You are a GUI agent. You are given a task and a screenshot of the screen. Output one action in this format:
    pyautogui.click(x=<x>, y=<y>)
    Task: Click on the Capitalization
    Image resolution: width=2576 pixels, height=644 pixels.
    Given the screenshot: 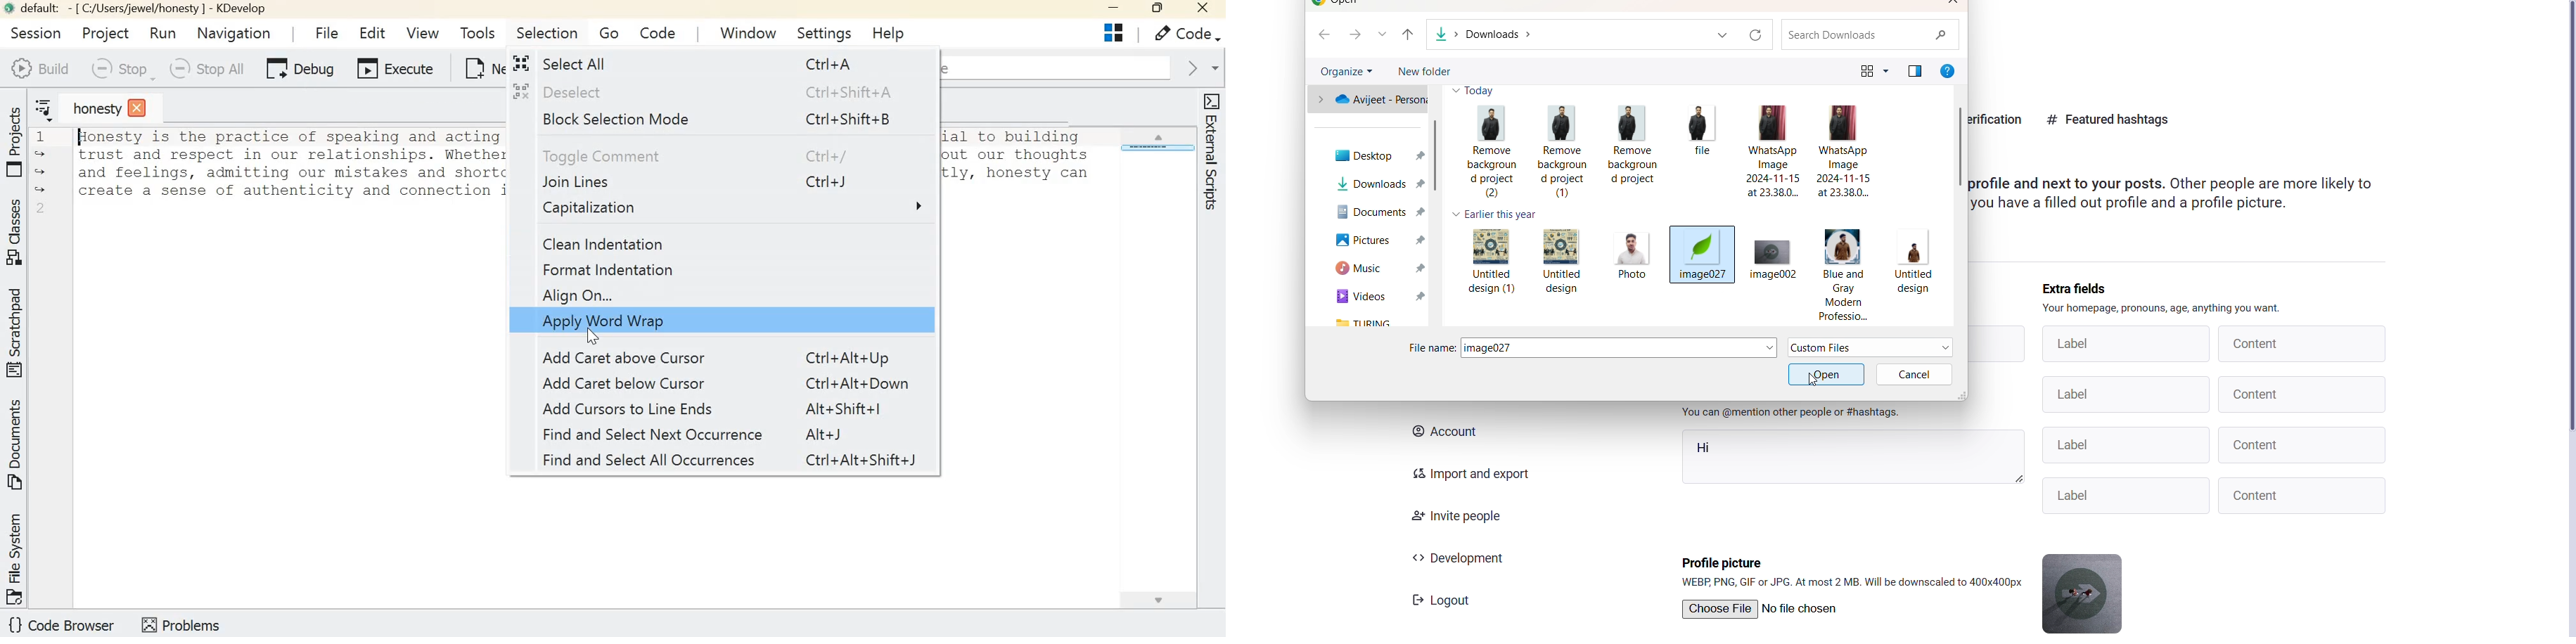 What is the action you would take?
    pyautogui.click(x=733, y=207)
    